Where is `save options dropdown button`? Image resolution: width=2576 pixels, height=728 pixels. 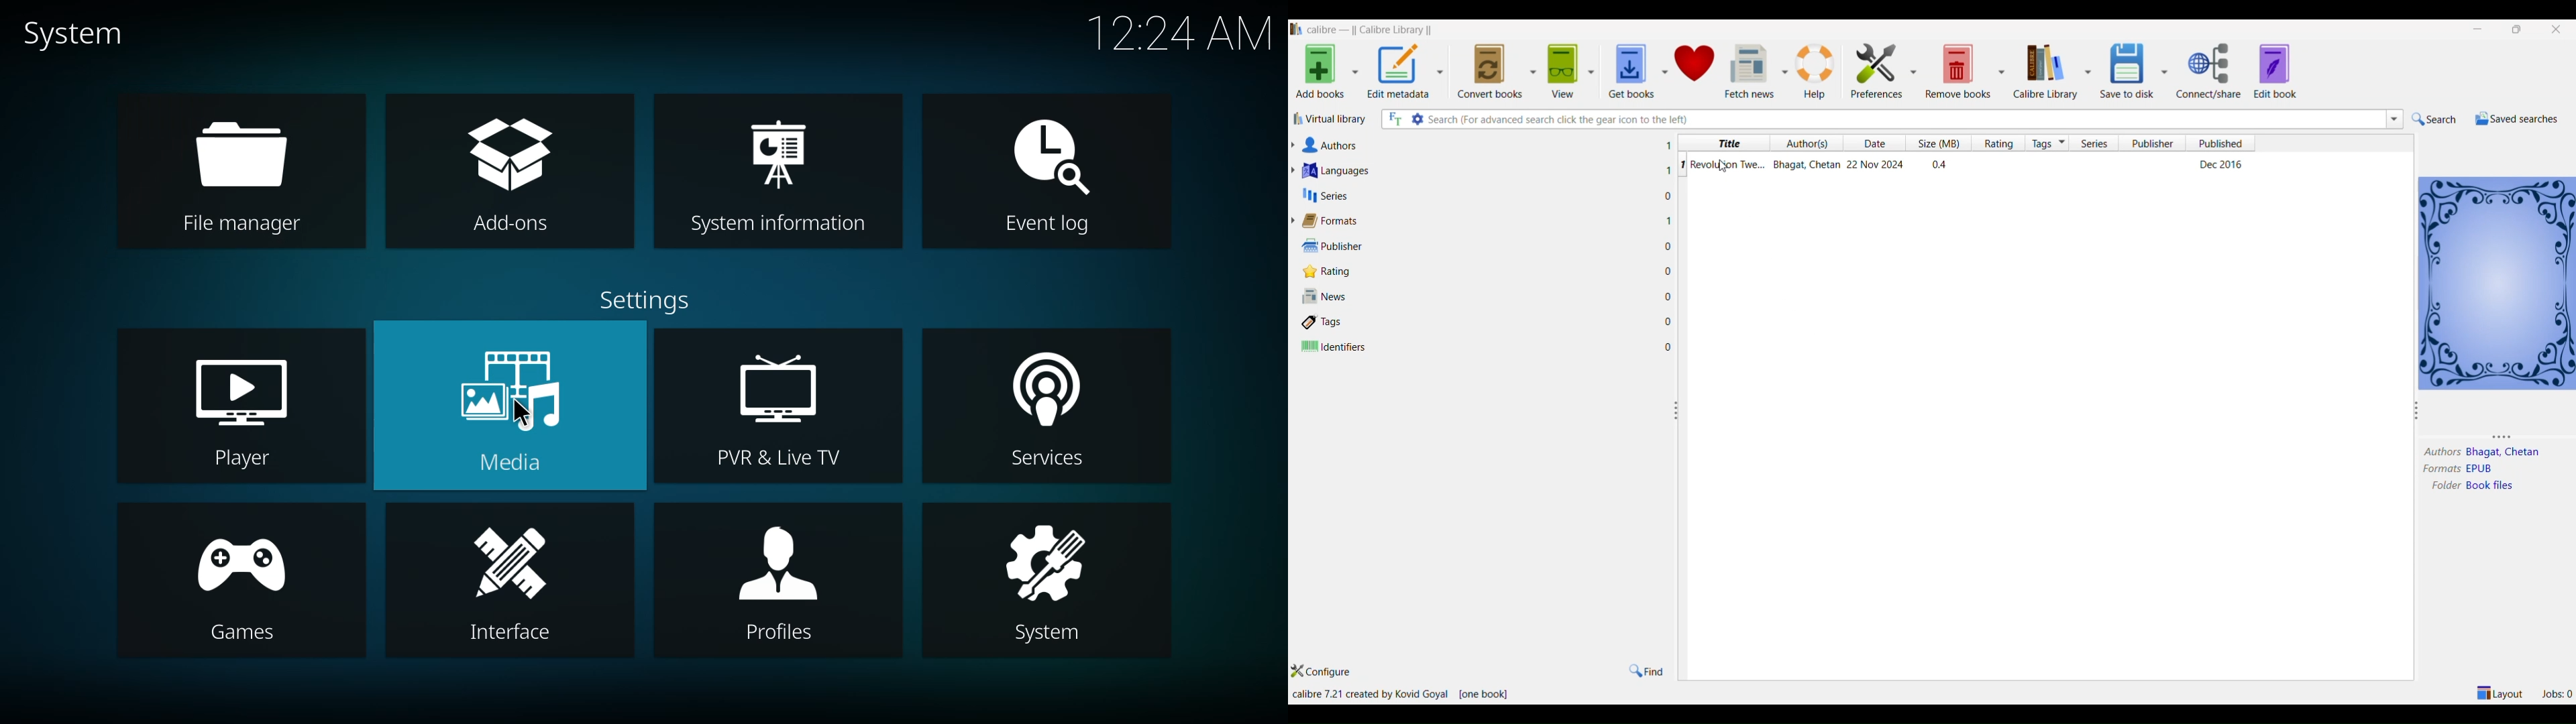
save options dropdown button is located at coordinates (2165, 71).